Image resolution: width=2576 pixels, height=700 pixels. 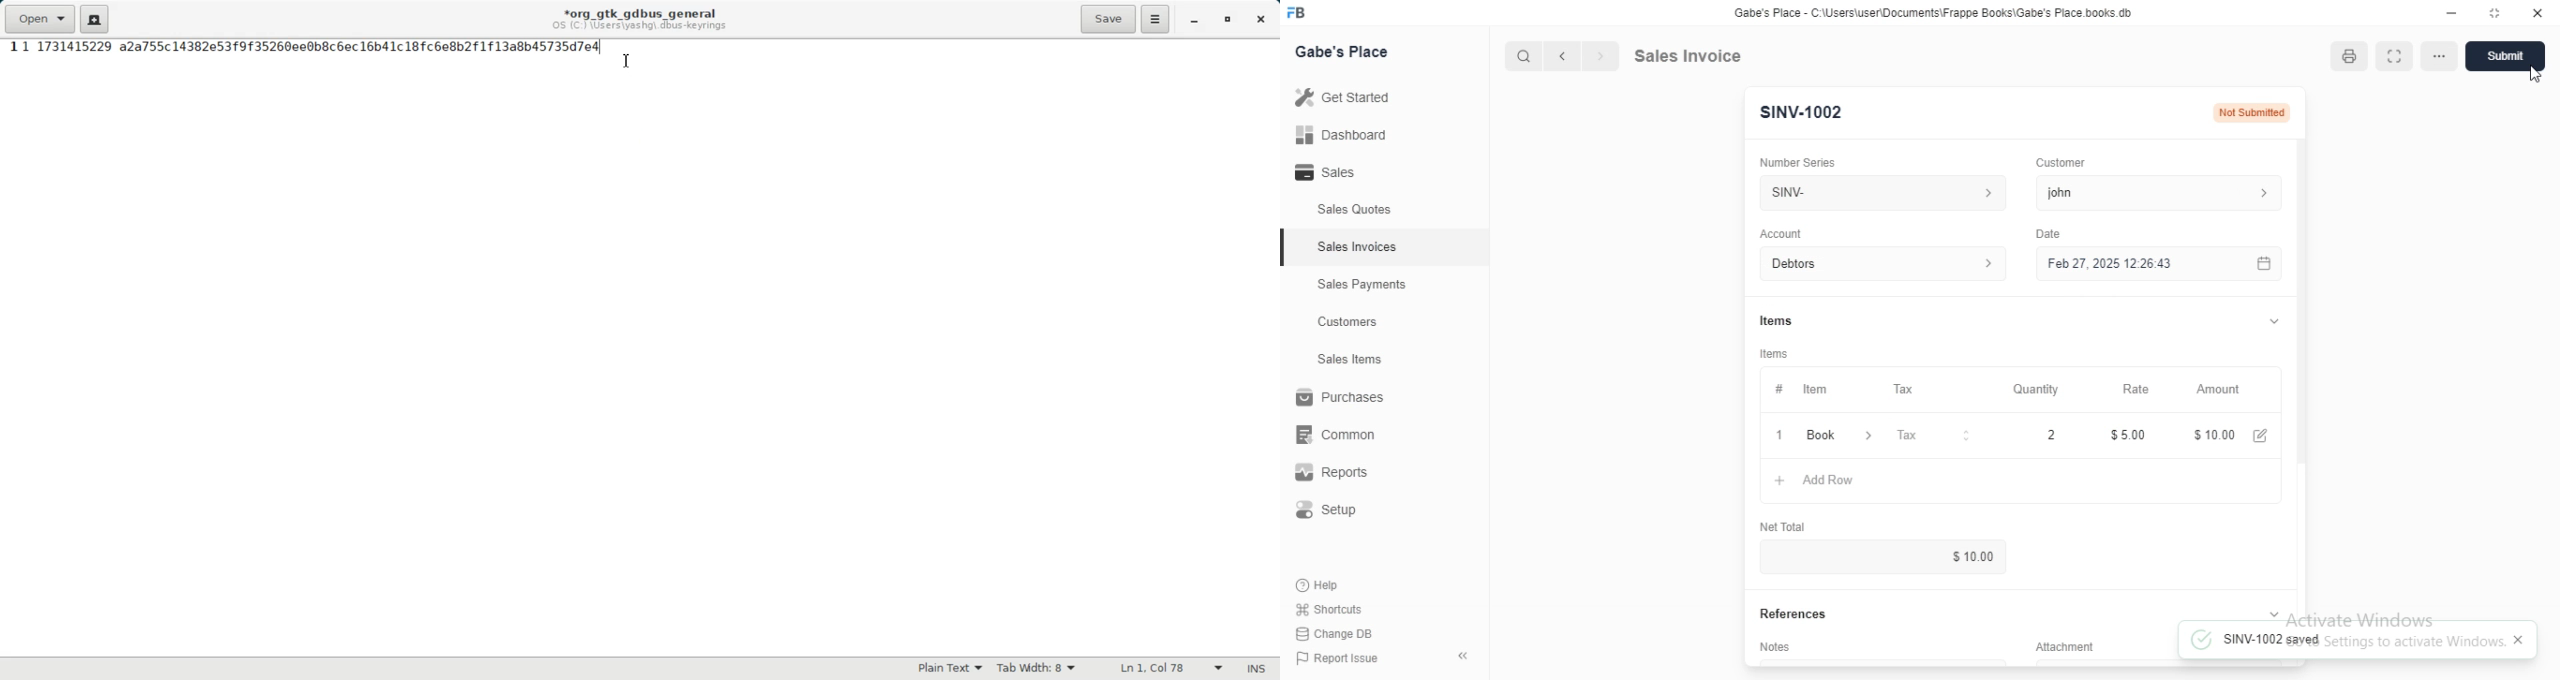 What do you see at coordinates (2033, 437) in the screenshot?
I see `Quantity` at bounding box center [2033, 437].